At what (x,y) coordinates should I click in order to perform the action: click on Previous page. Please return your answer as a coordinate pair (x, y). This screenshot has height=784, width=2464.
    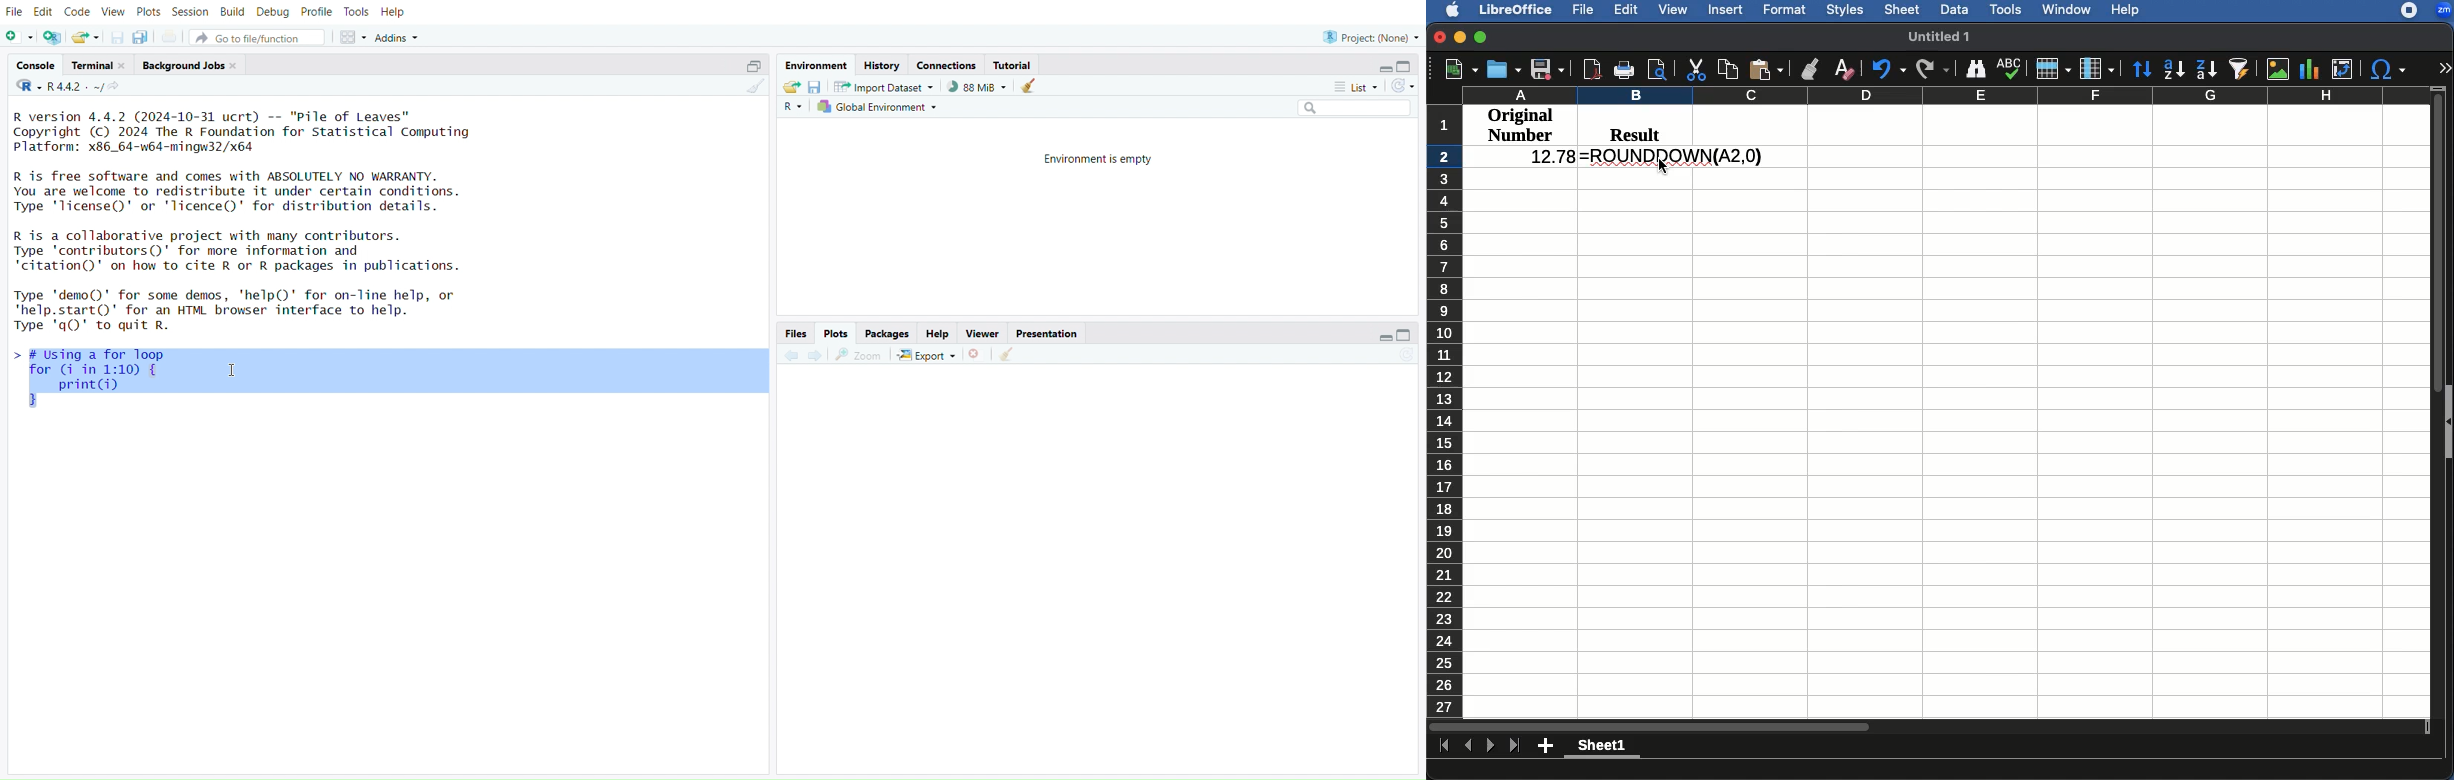
    Looking at the image, I should click on (1468, 745).